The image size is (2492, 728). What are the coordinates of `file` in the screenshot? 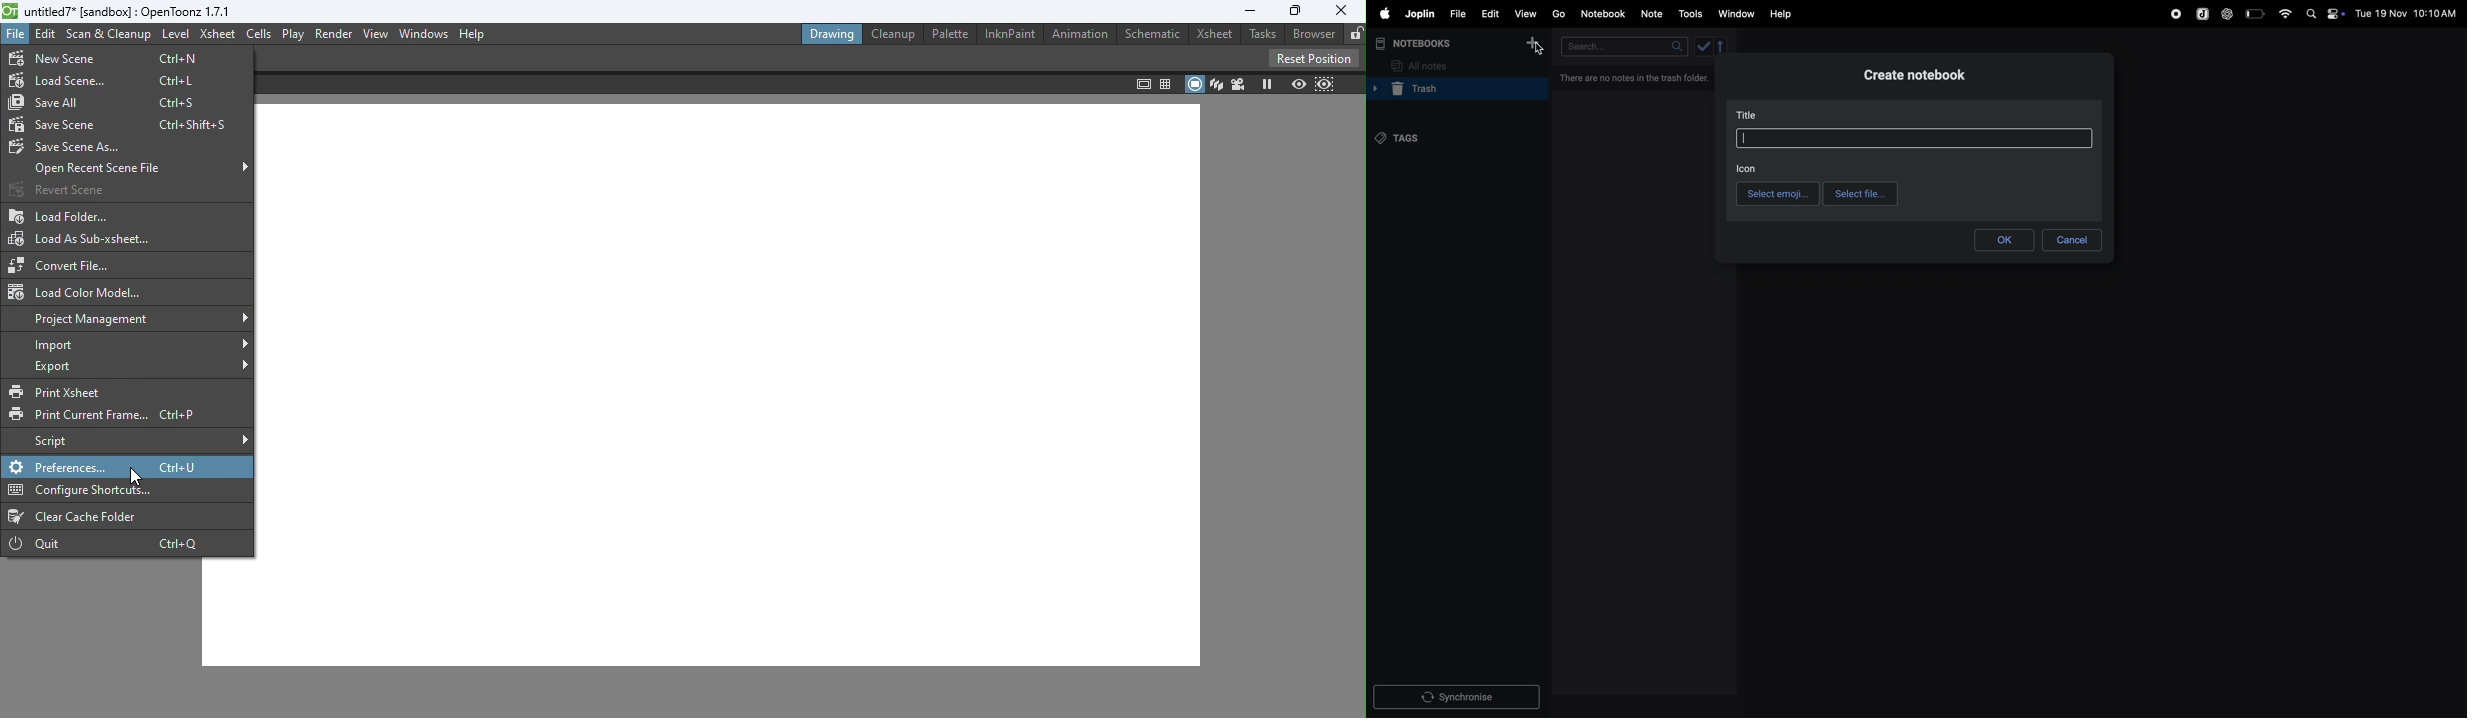 It's located at (1457, 12).